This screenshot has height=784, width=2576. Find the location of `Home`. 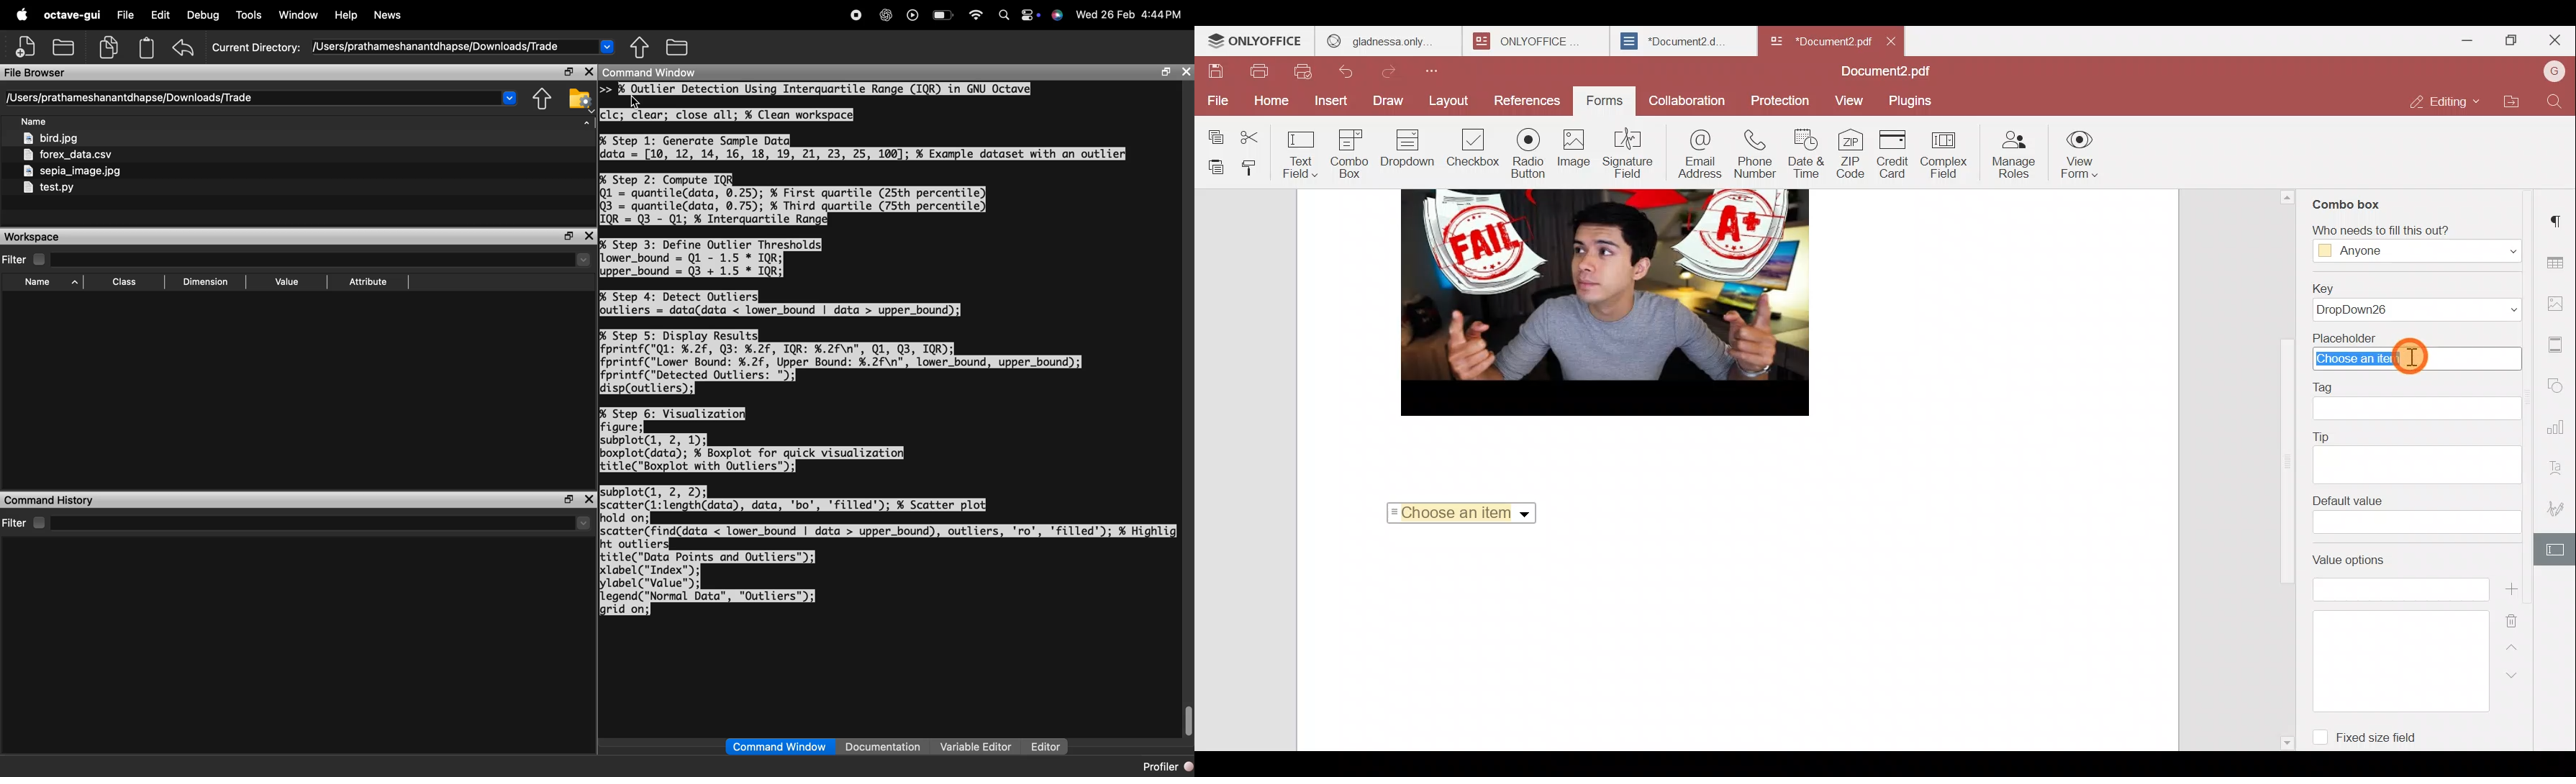

Home is located at coordinates (1267, 102).